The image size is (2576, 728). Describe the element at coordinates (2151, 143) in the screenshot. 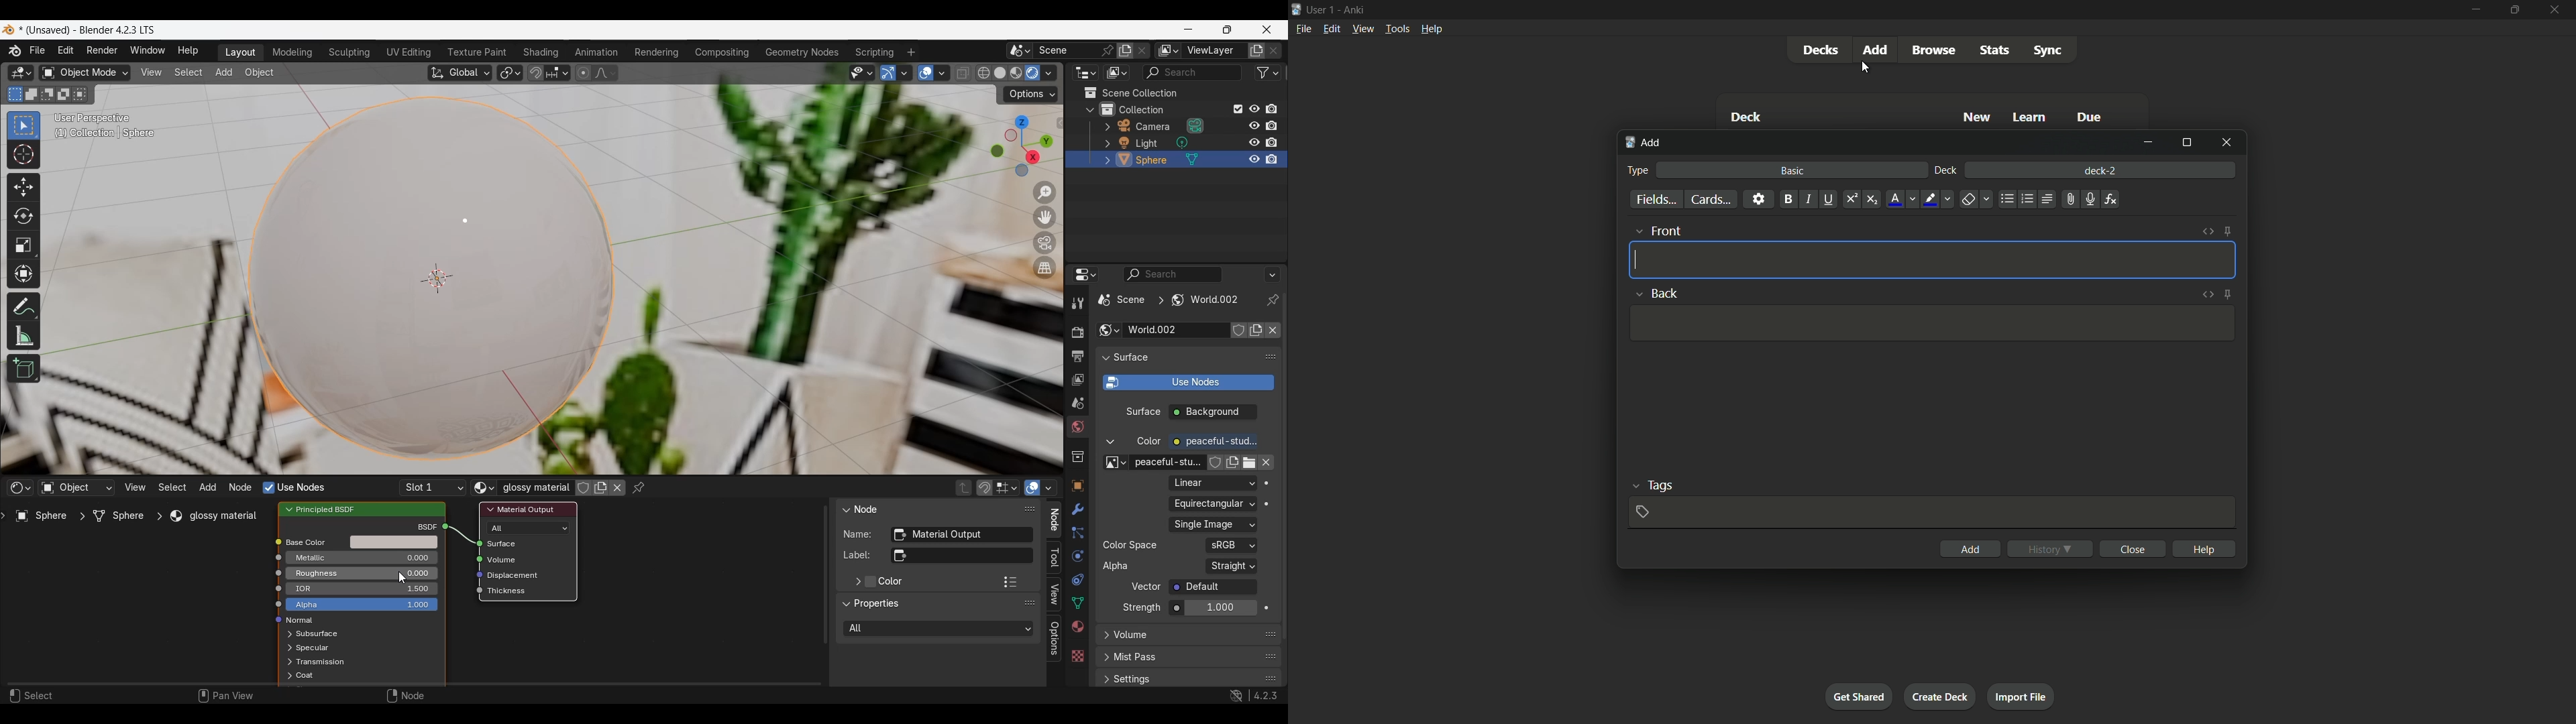

I see `minimize` at that location.